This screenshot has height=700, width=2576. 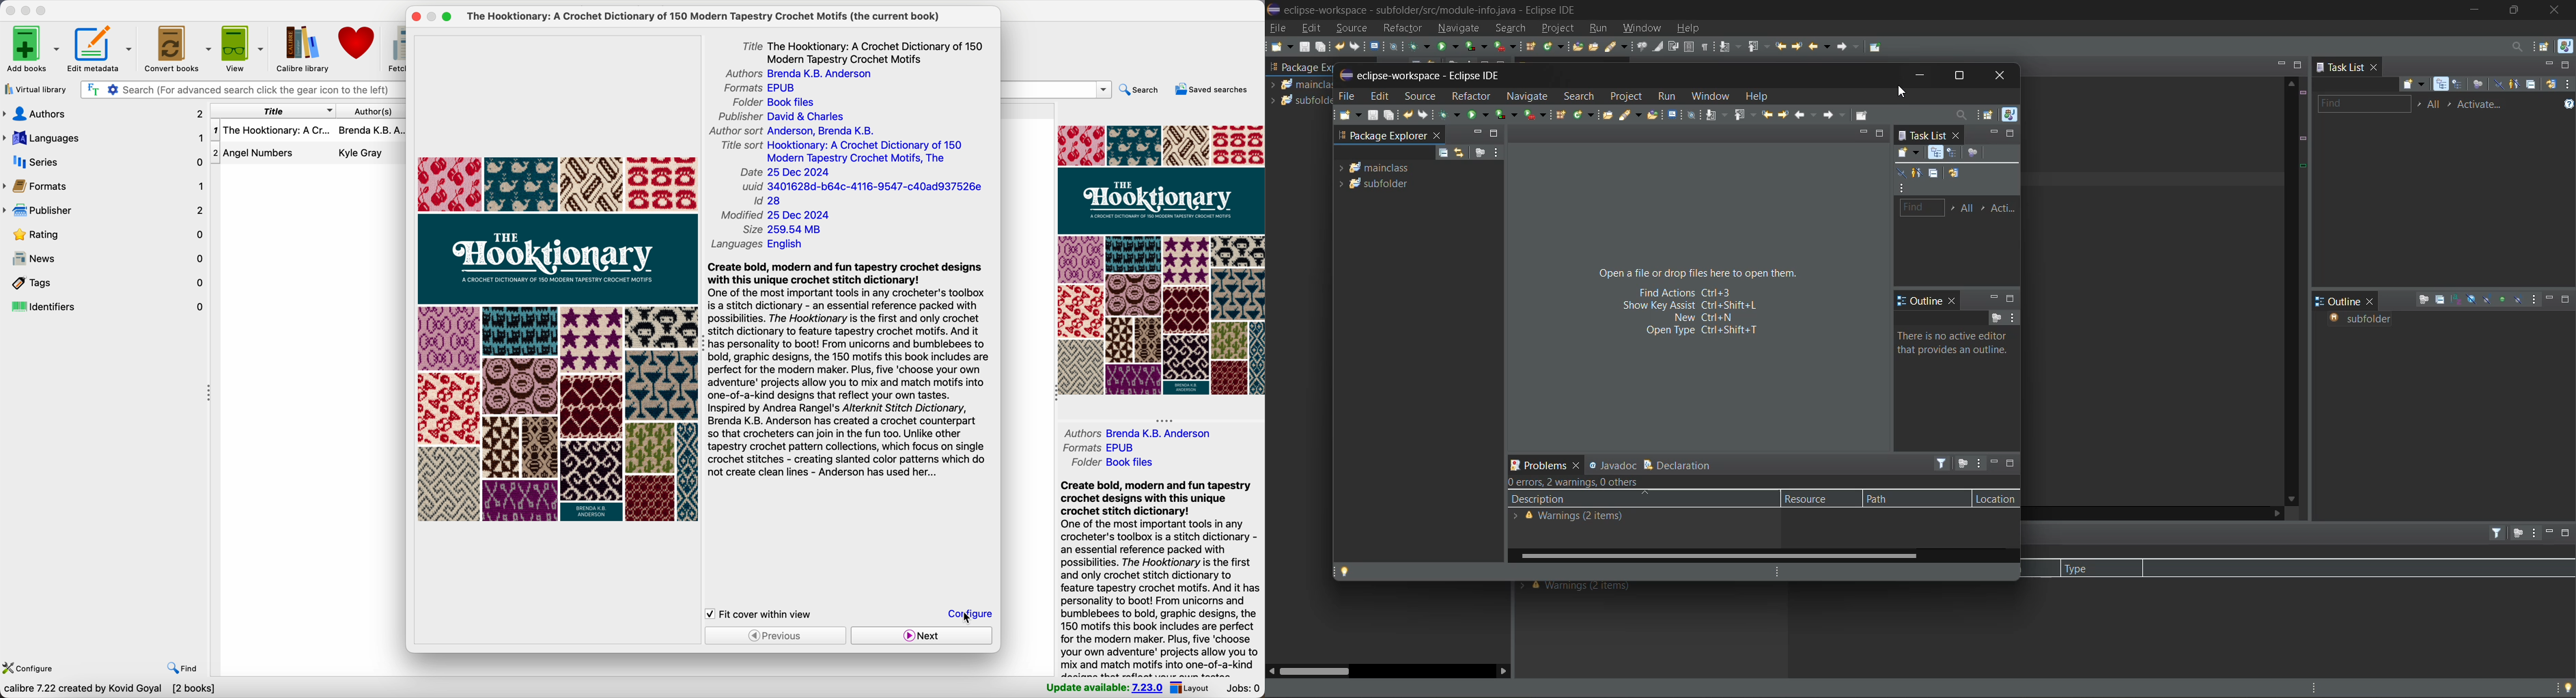 What do you see at coordinates (1160, 578) in the screenshot?
I see `synopsis` at bounding box center [1160, 578].